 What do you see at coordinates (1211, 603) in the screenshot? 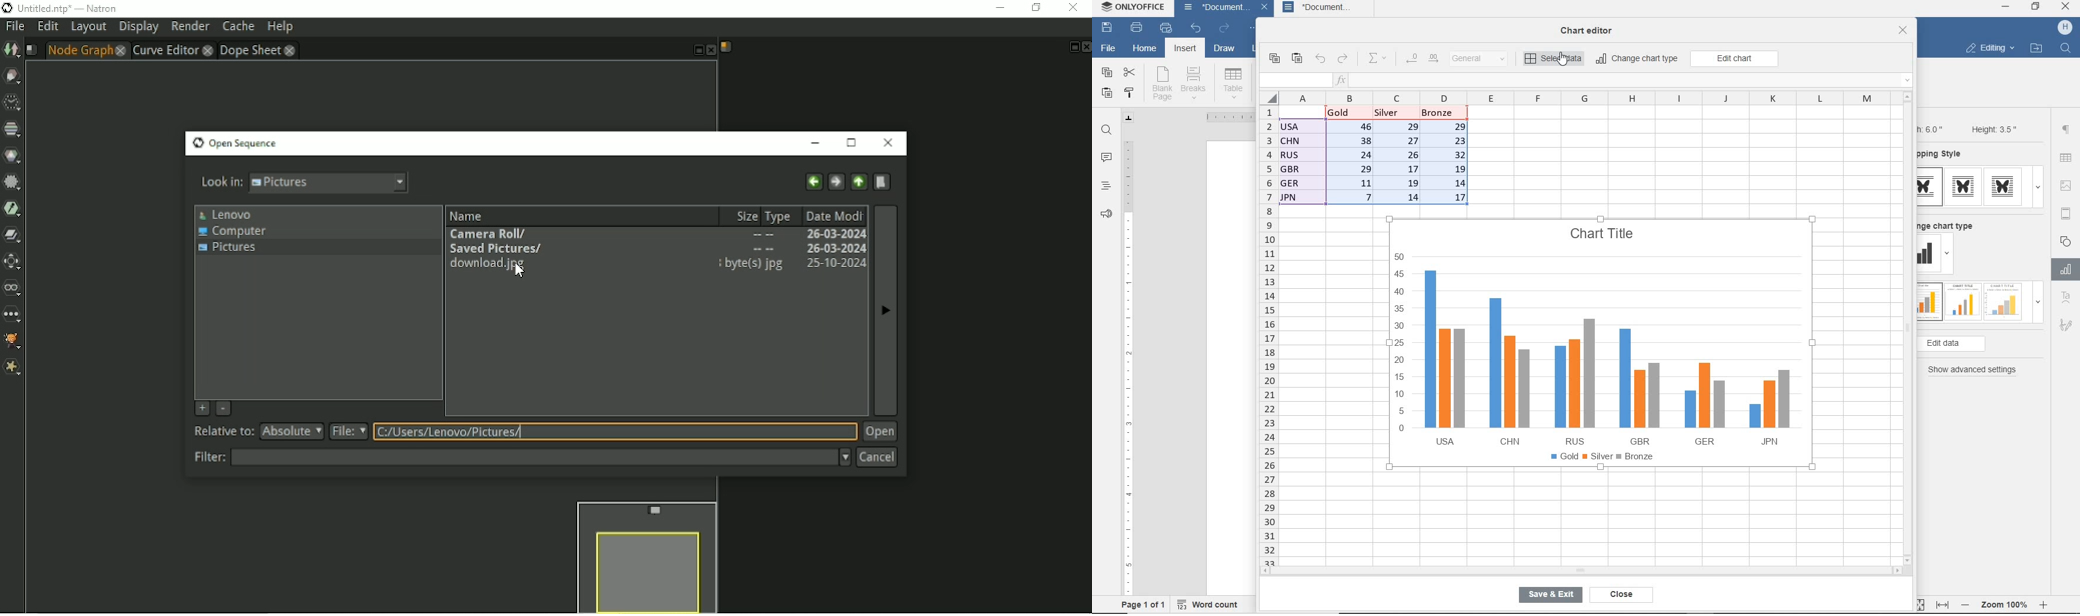
I see `word count` at bounding box center [1211, 603].